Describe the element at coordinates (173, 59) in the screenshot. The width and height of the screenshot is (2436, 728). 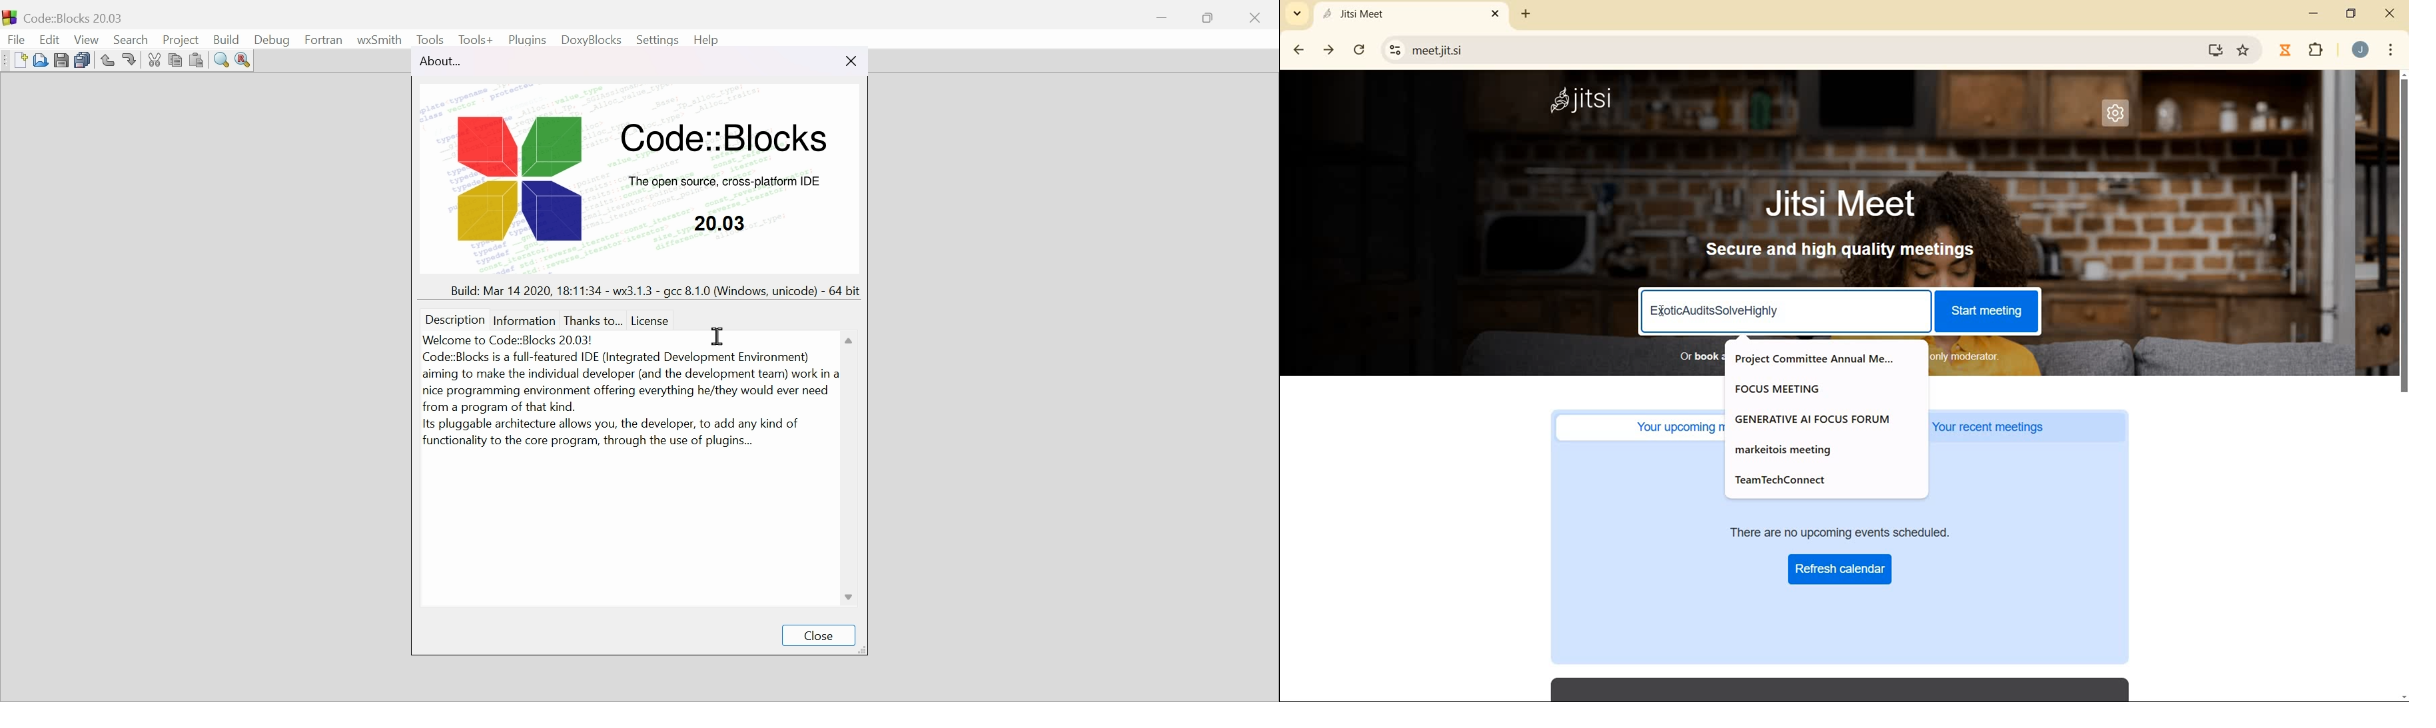
I see `copy` at that location.